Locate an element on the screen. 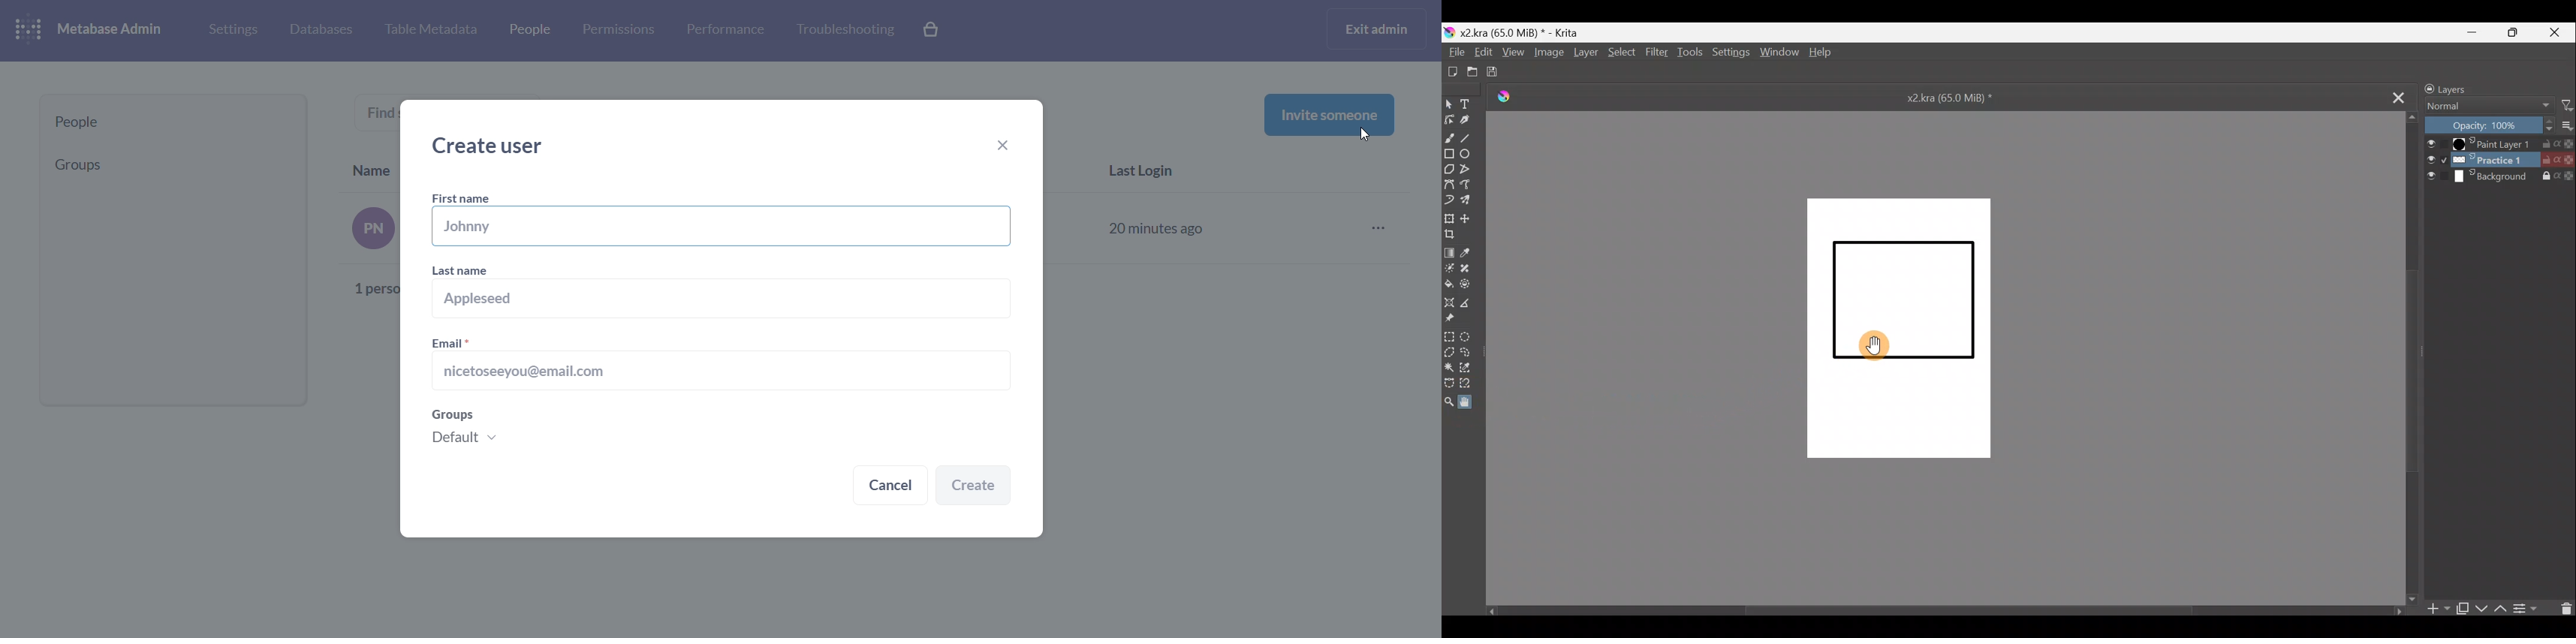 This screenshot has width=2576, height=644. Edit shapes tool is located at coordinates (1449, 119).